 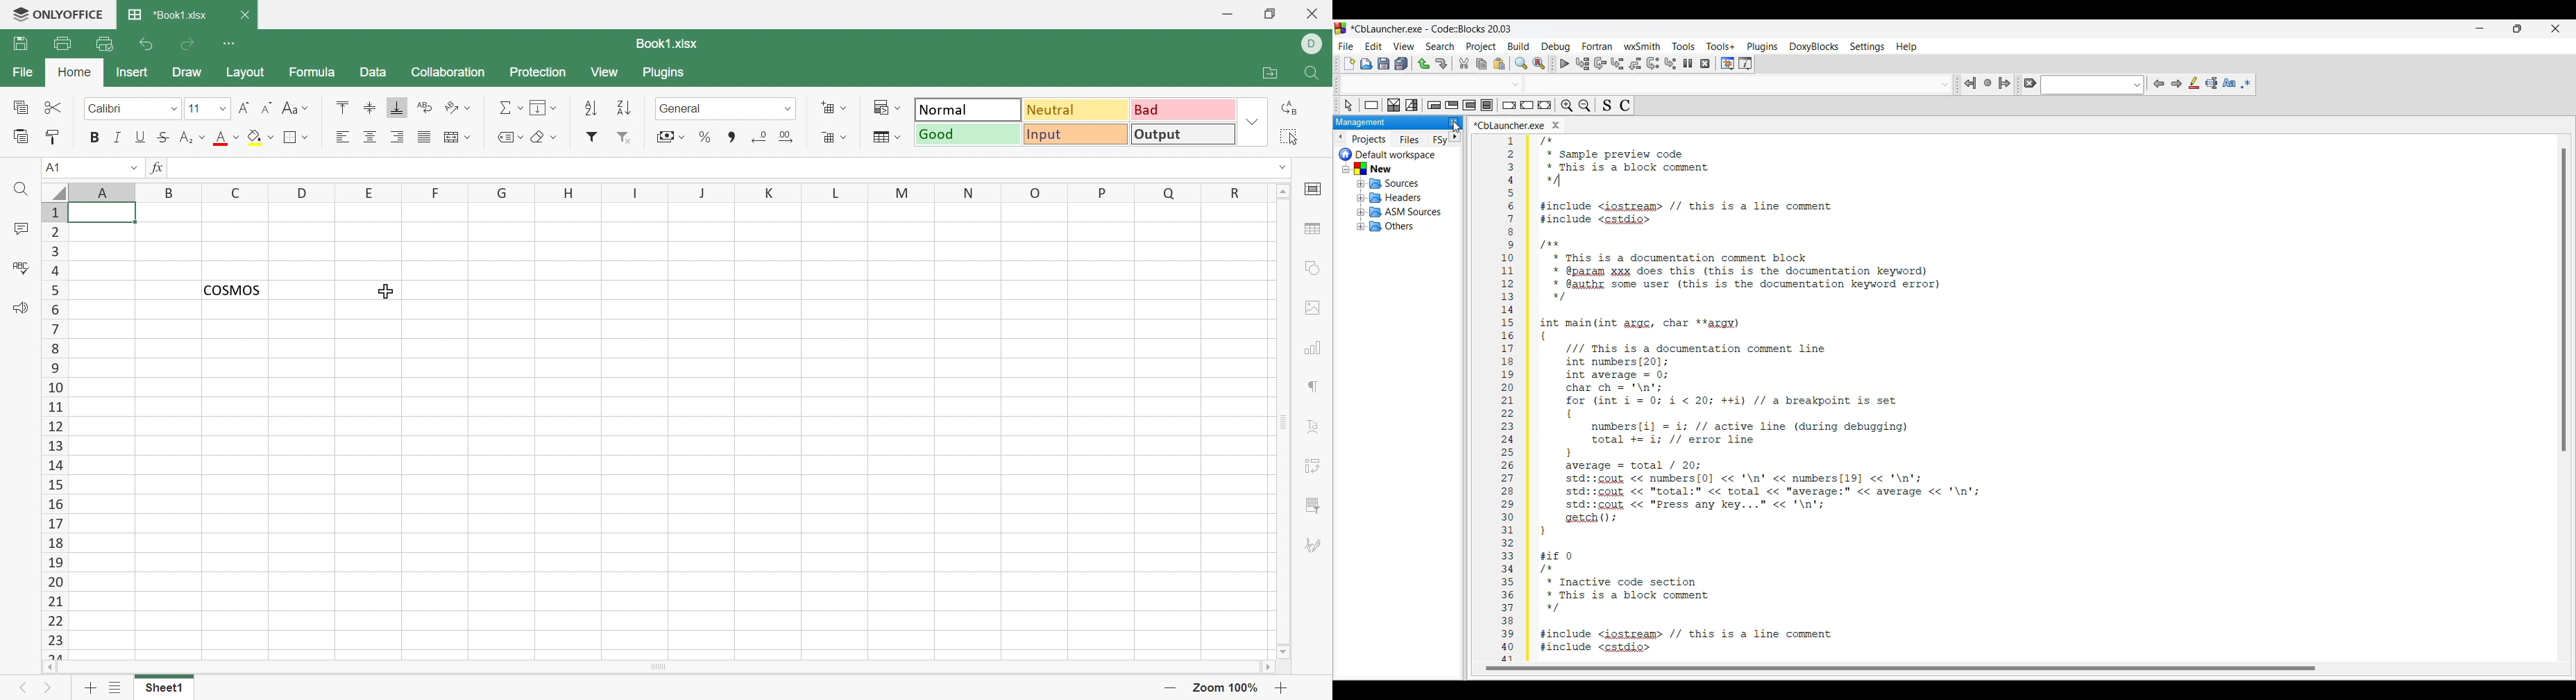 I want to click on Slicer settings, so click(x=1314, y=507).